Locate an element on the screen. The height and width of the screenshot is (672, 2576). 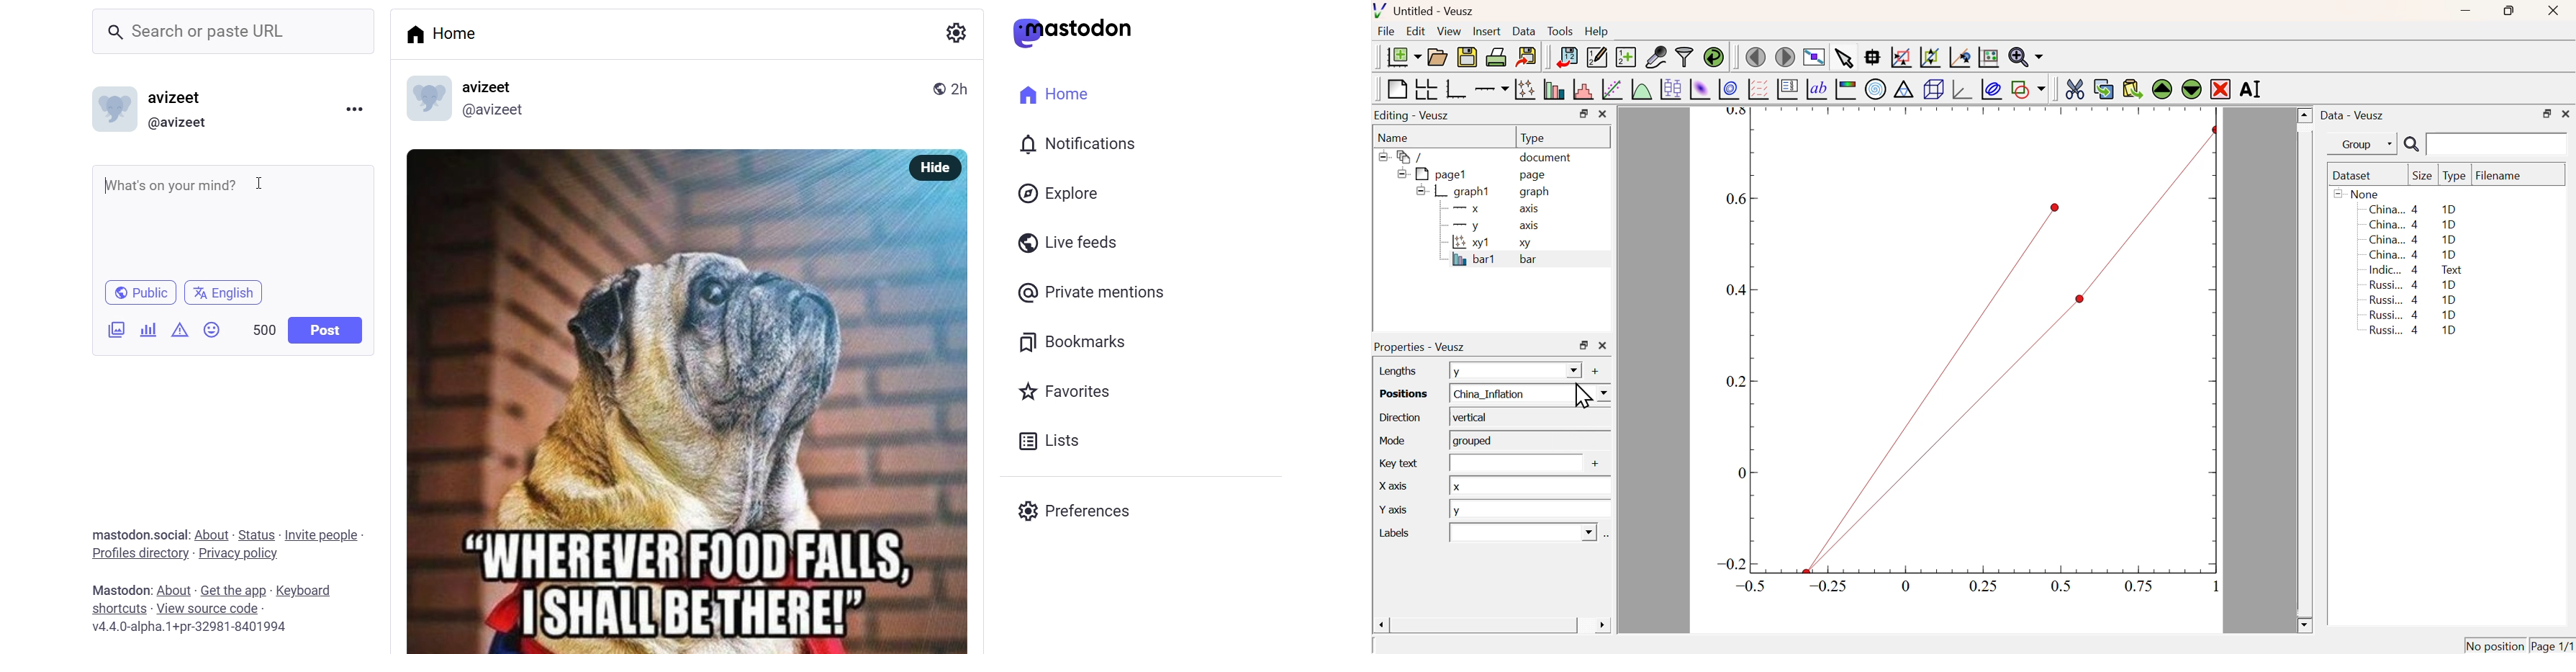
poll is located at coordinates (145, 331).